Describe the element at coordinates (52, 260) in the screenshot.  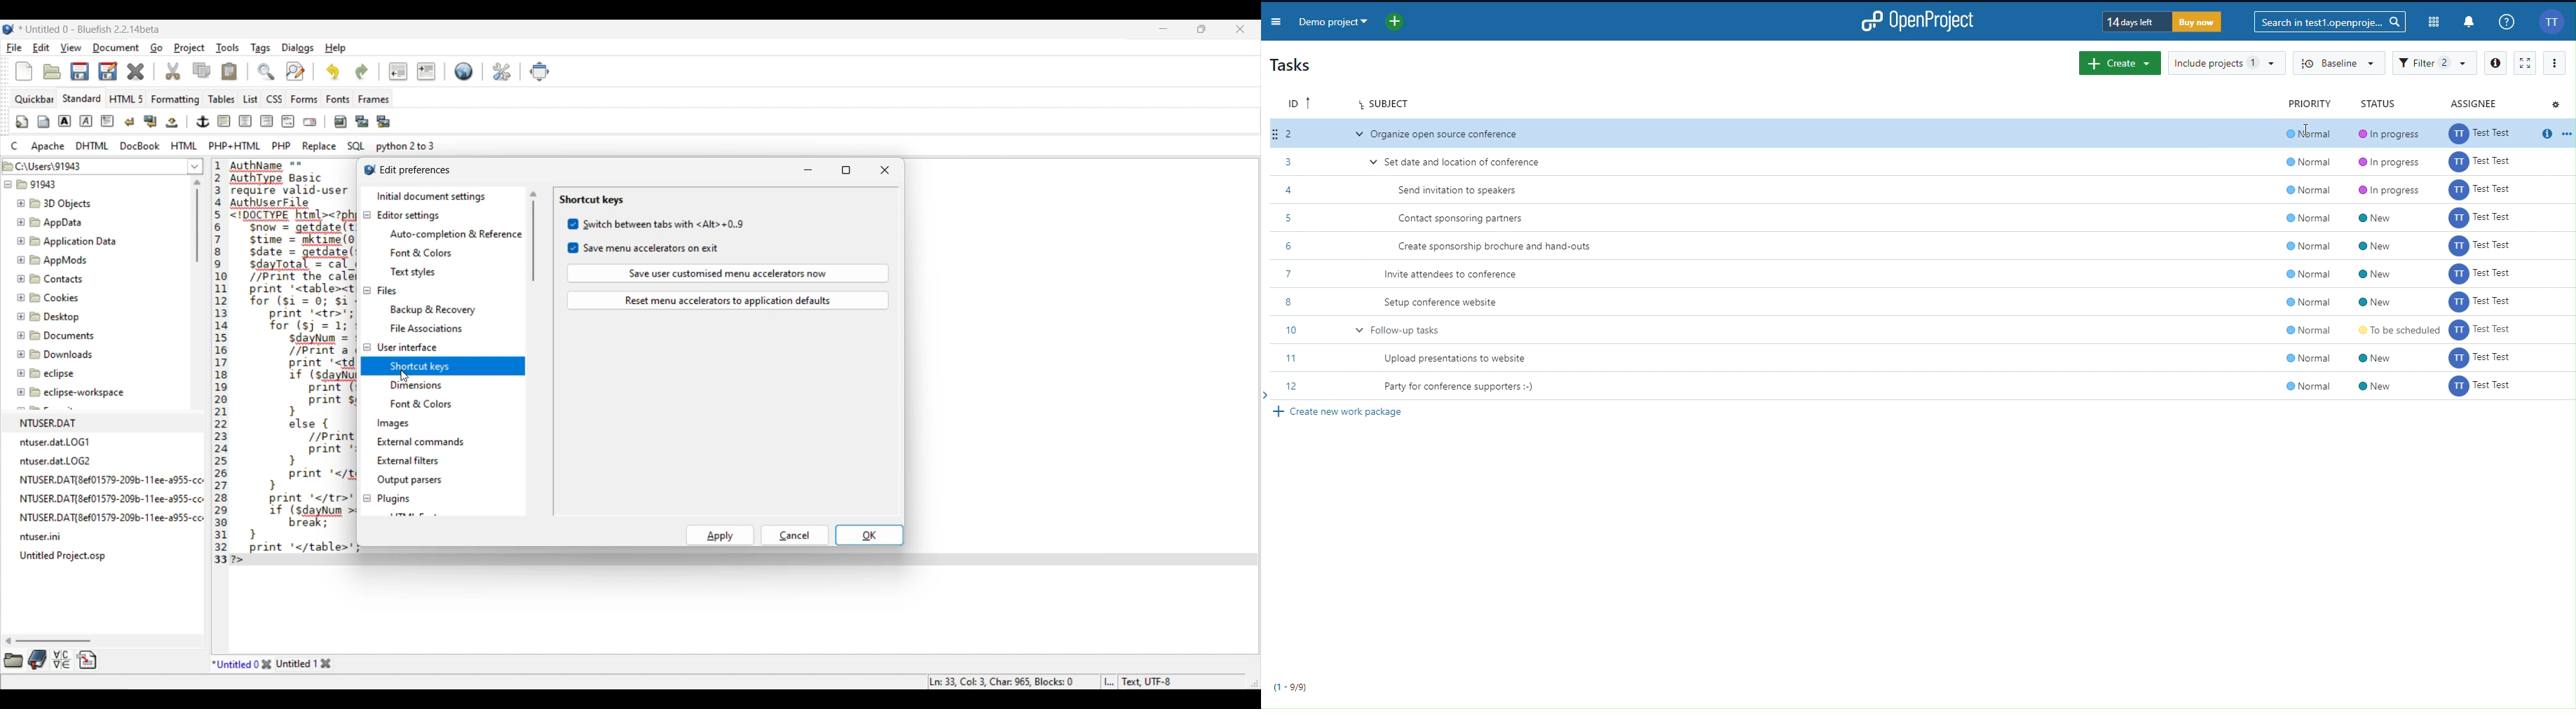
I see `AppMods` at that location.